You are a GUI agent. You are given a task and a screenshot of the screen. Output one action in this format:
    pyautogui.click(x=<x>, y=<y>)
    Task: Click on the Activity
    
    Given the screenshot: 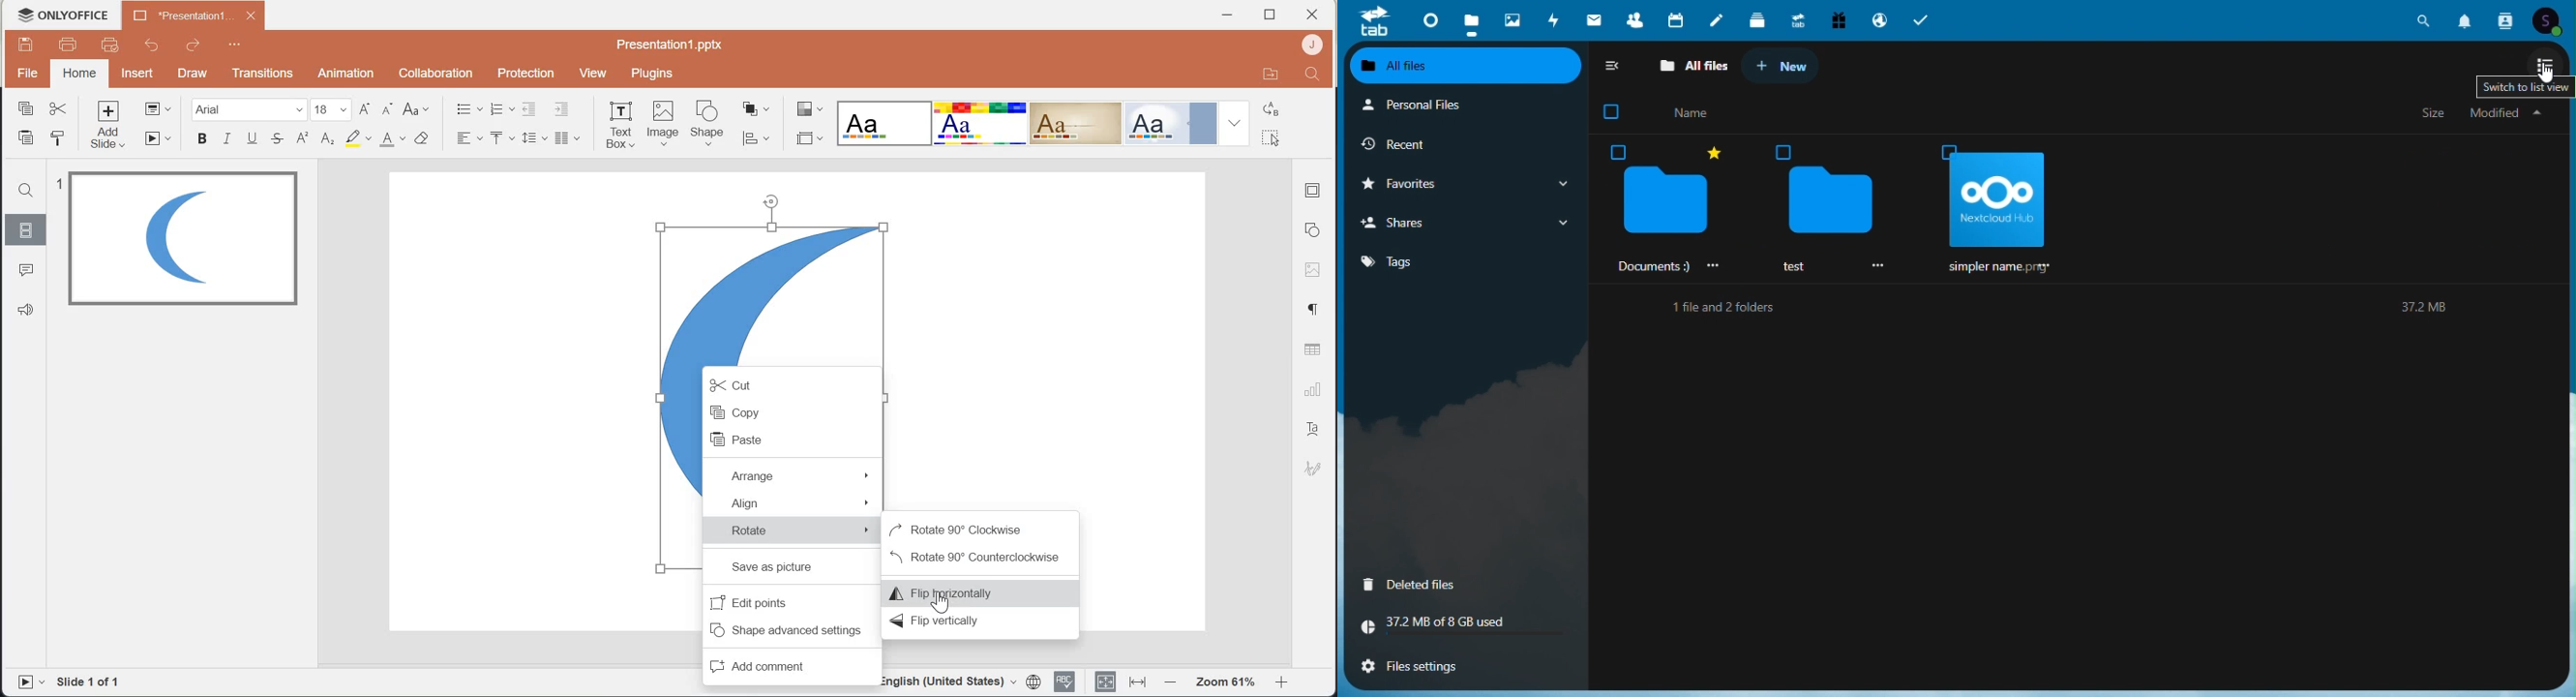 What is the action you would take?
    pyautogui.click(x=1553, y=19)
    